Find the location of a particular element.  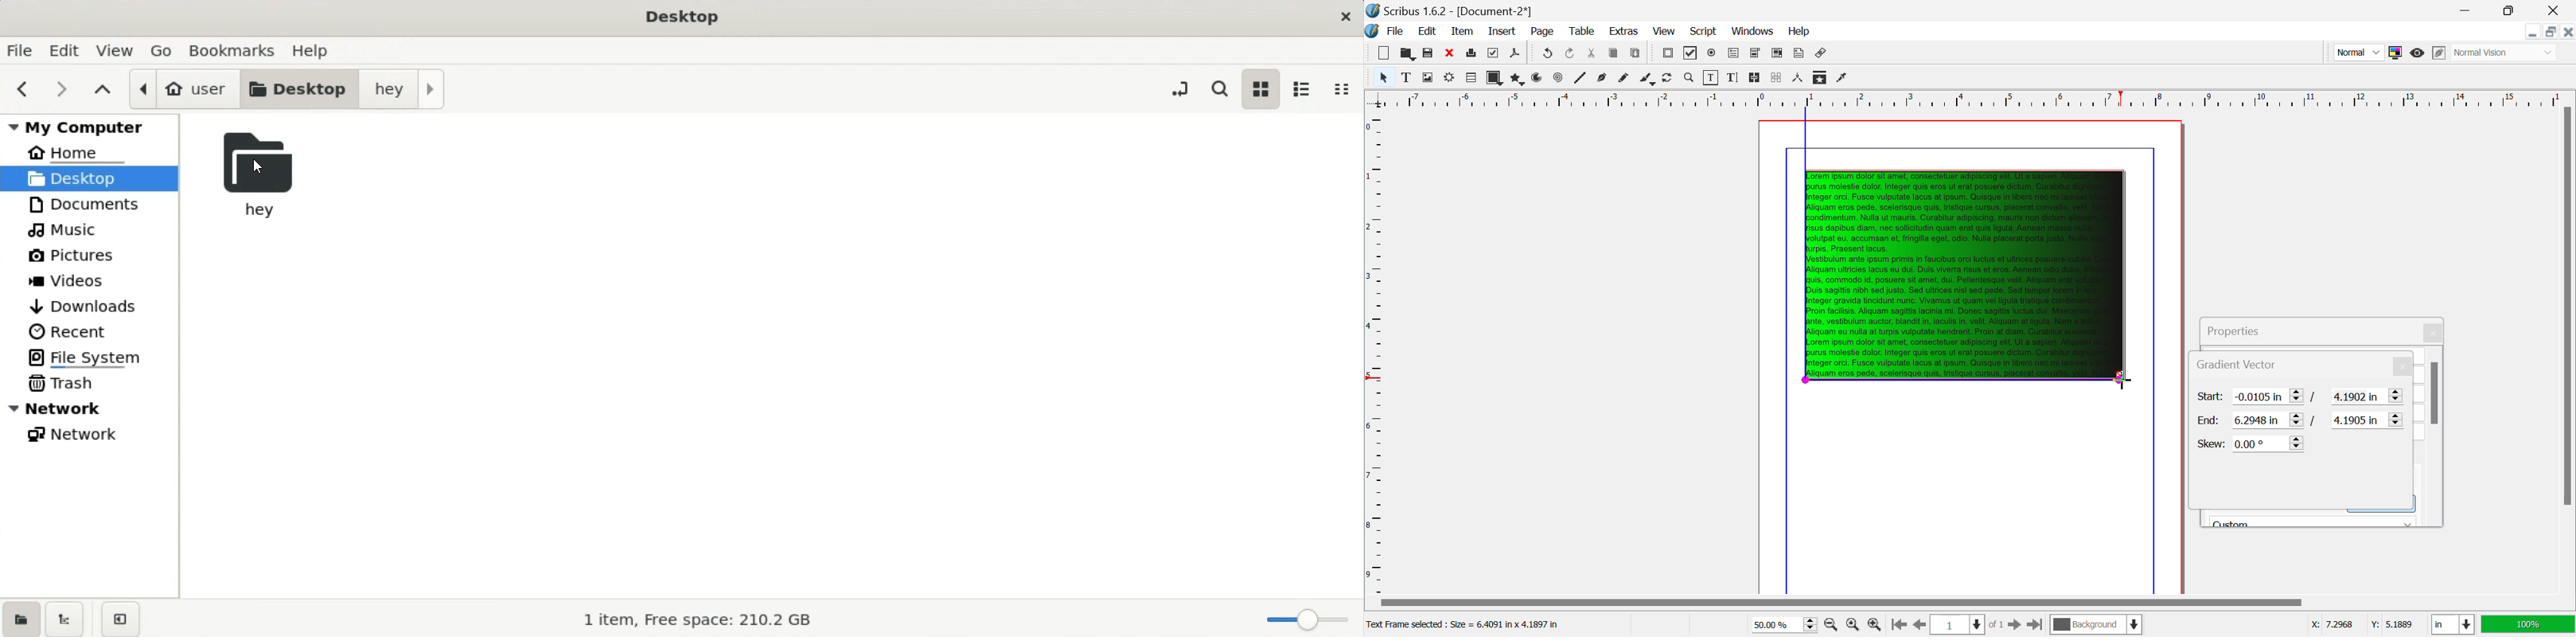

Toggle Color Management is located at coordinates (2395, 52).